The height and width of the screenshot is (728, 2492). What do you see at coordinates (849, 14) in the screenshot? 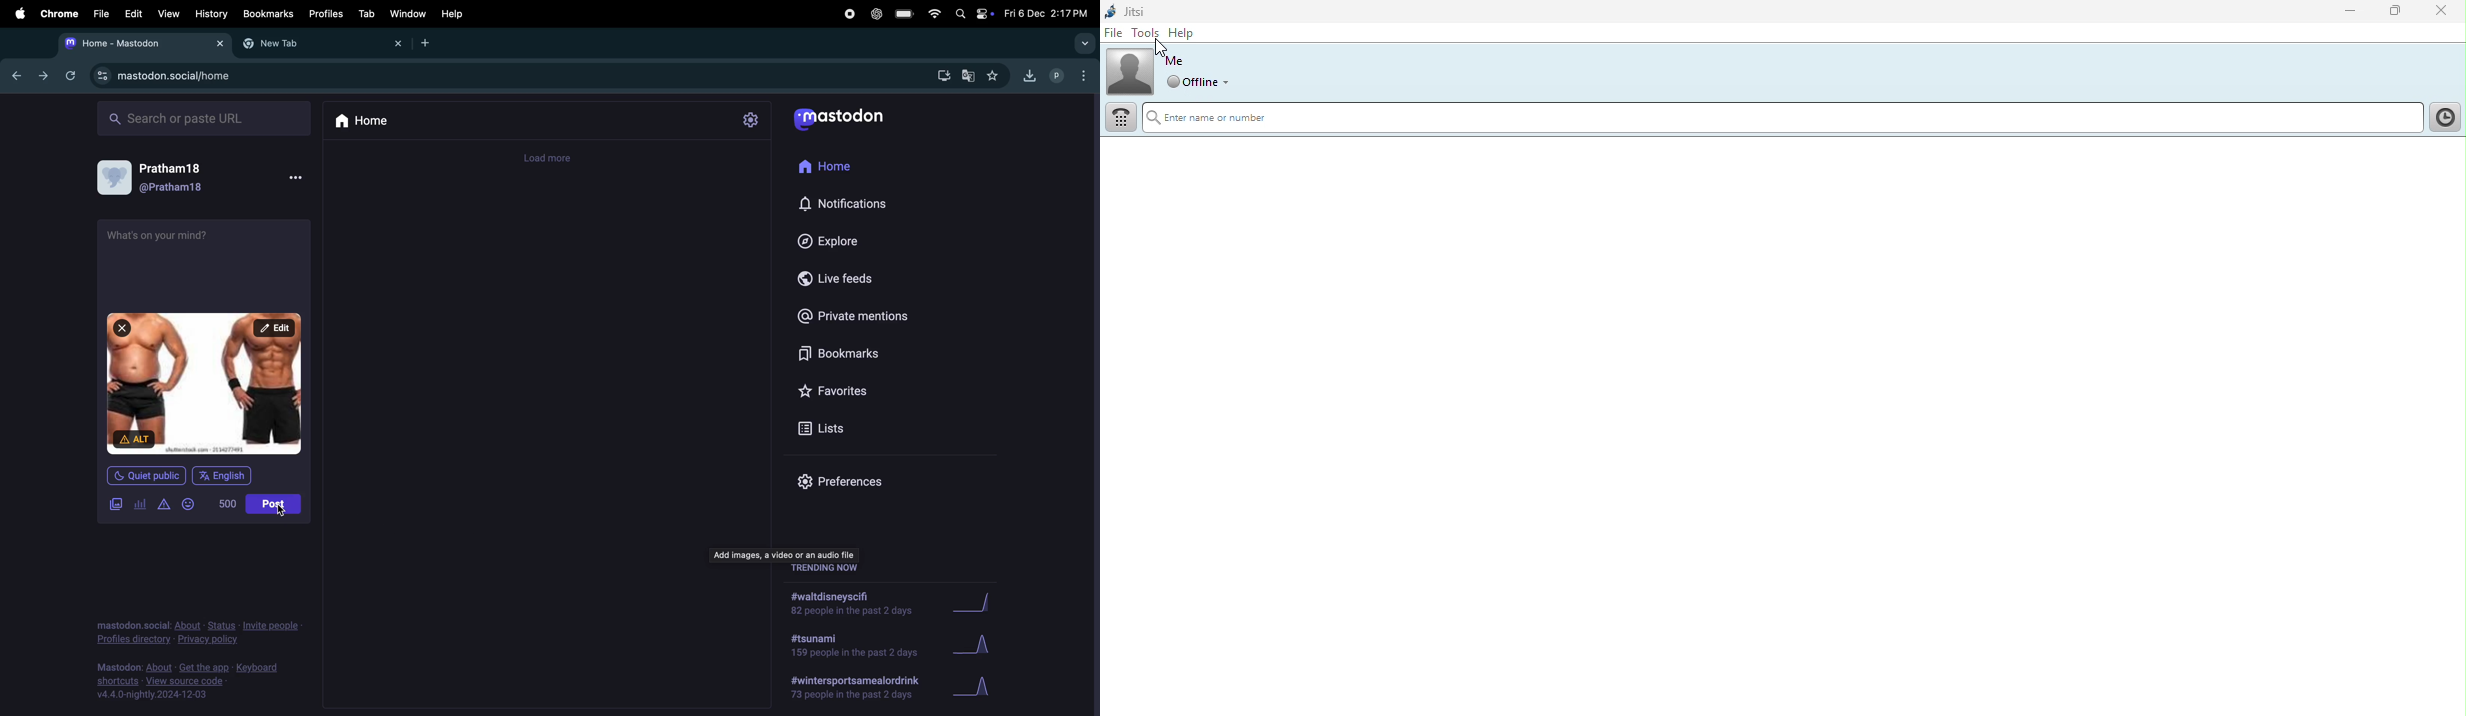
I see `record` at bounding box center [849, 14].